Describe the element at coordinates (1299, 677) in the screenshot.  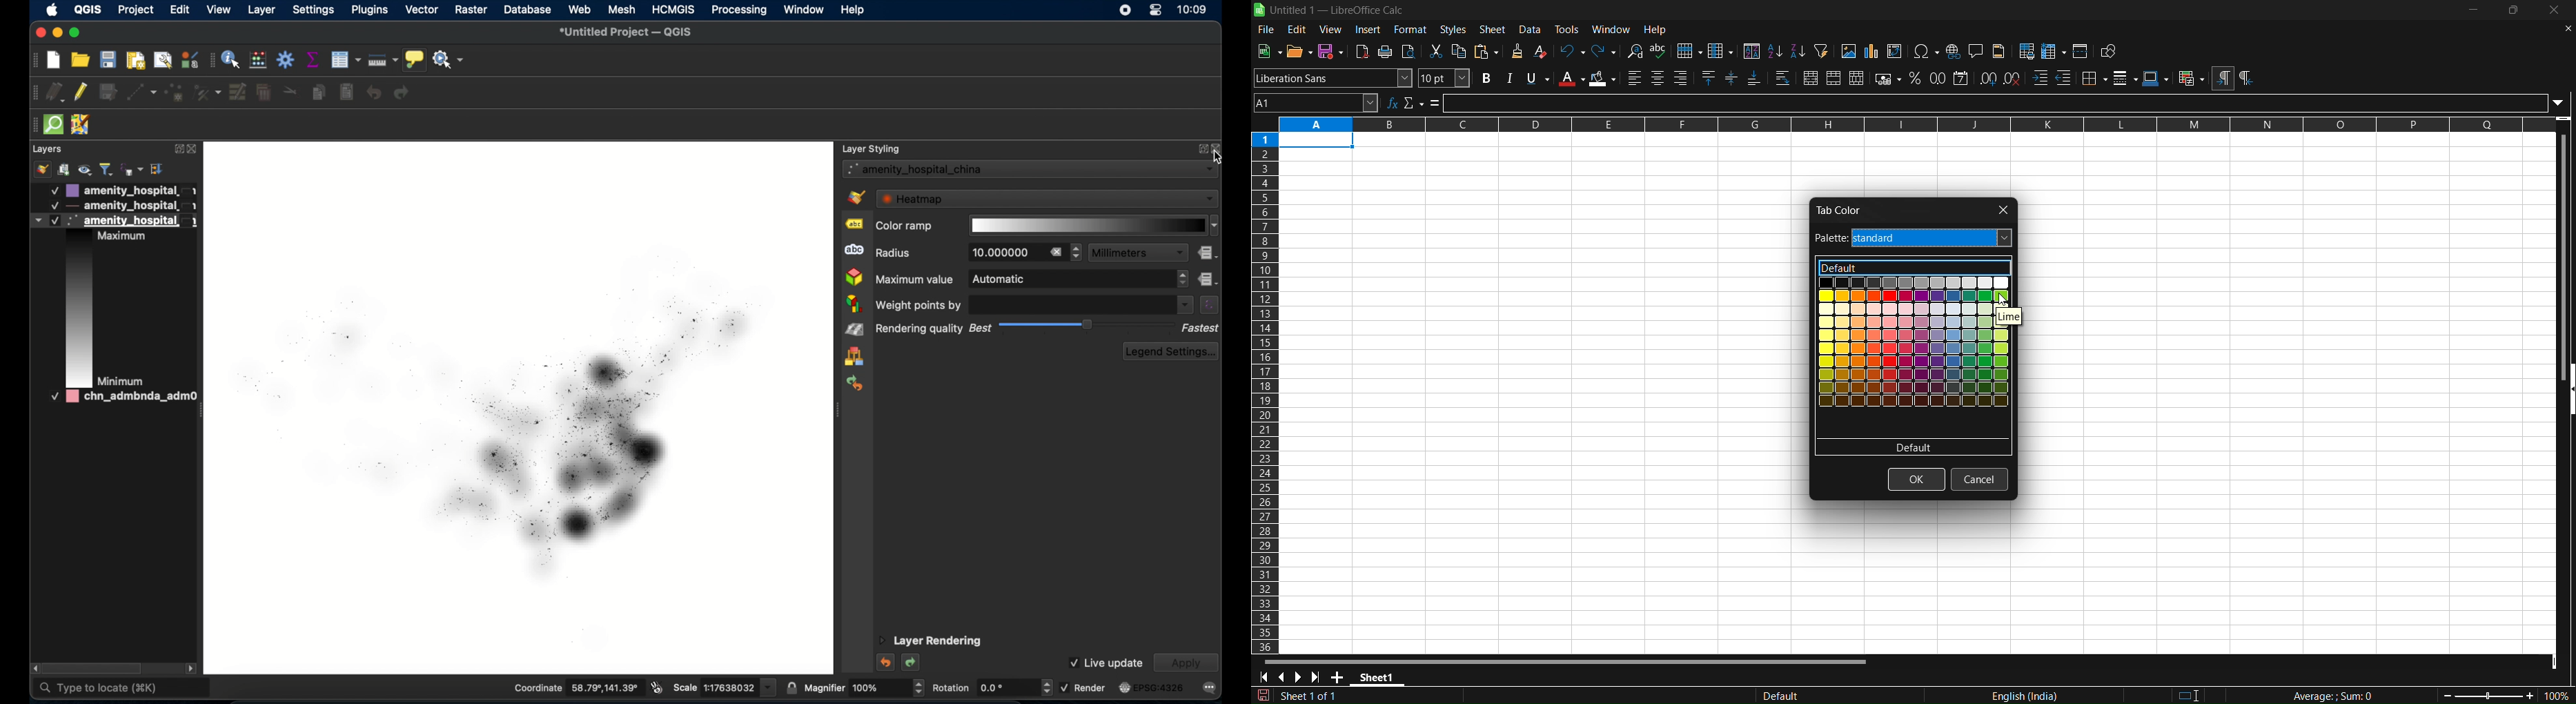
I see `scroll to next sheet` at that location.